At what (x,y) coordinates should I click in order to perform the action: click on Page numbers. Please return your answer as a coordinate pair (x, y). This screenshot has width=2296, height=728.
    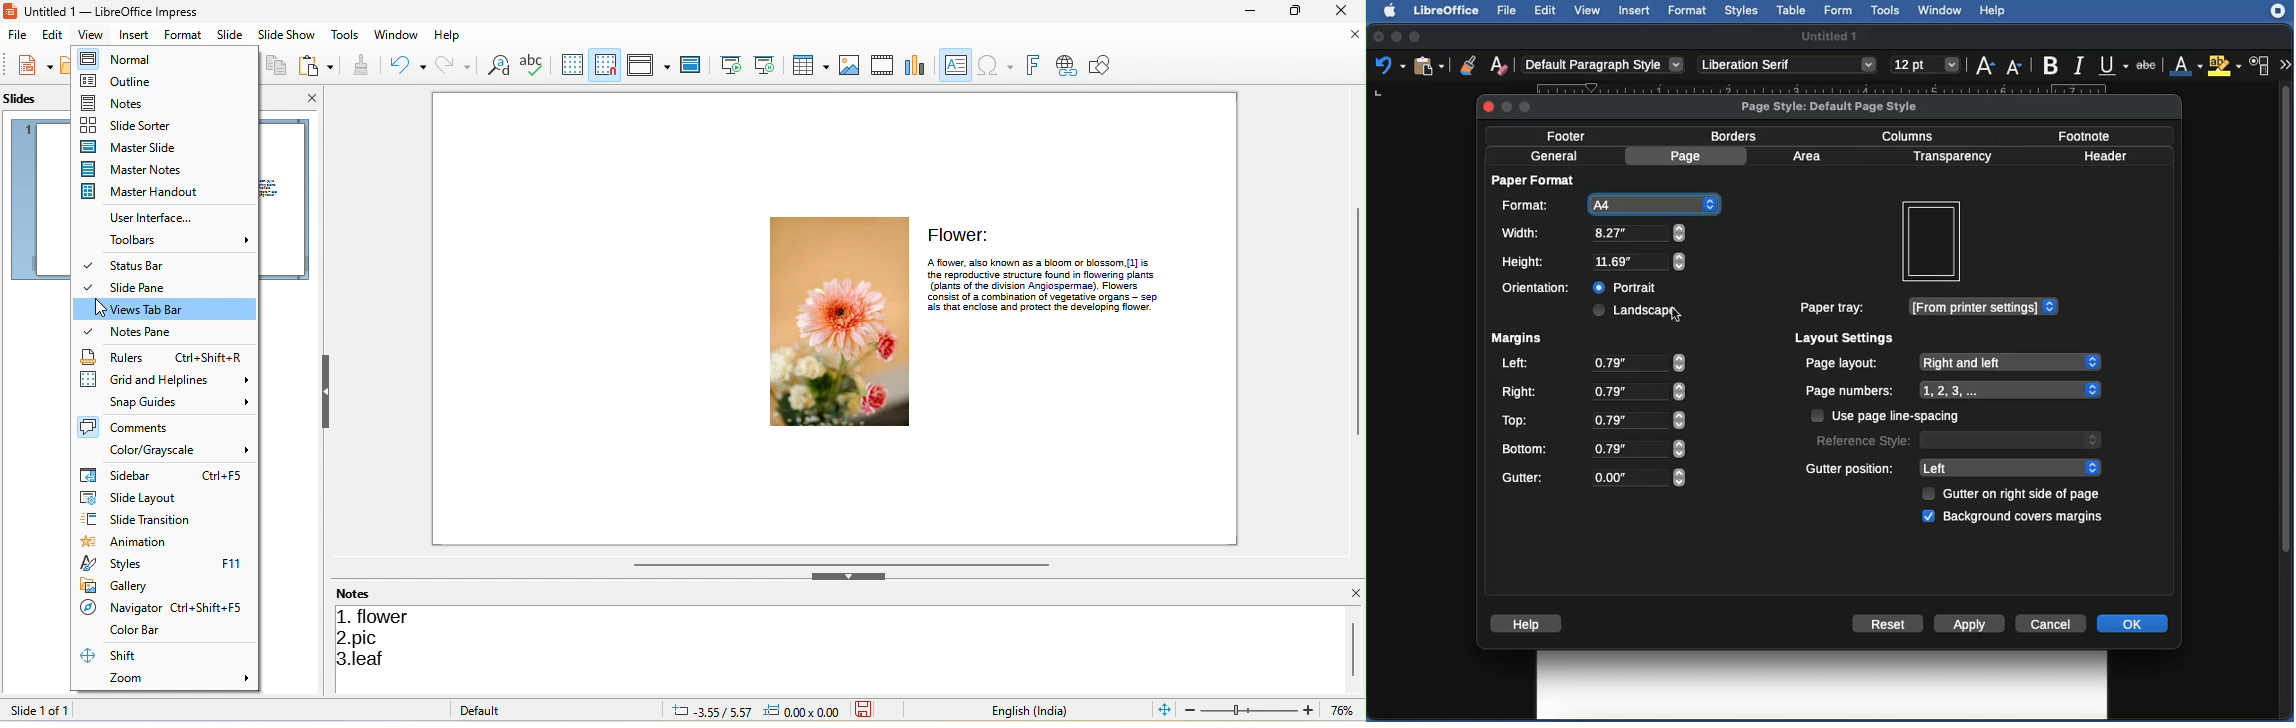
    Looking at the image, I should click on (1953, 390).